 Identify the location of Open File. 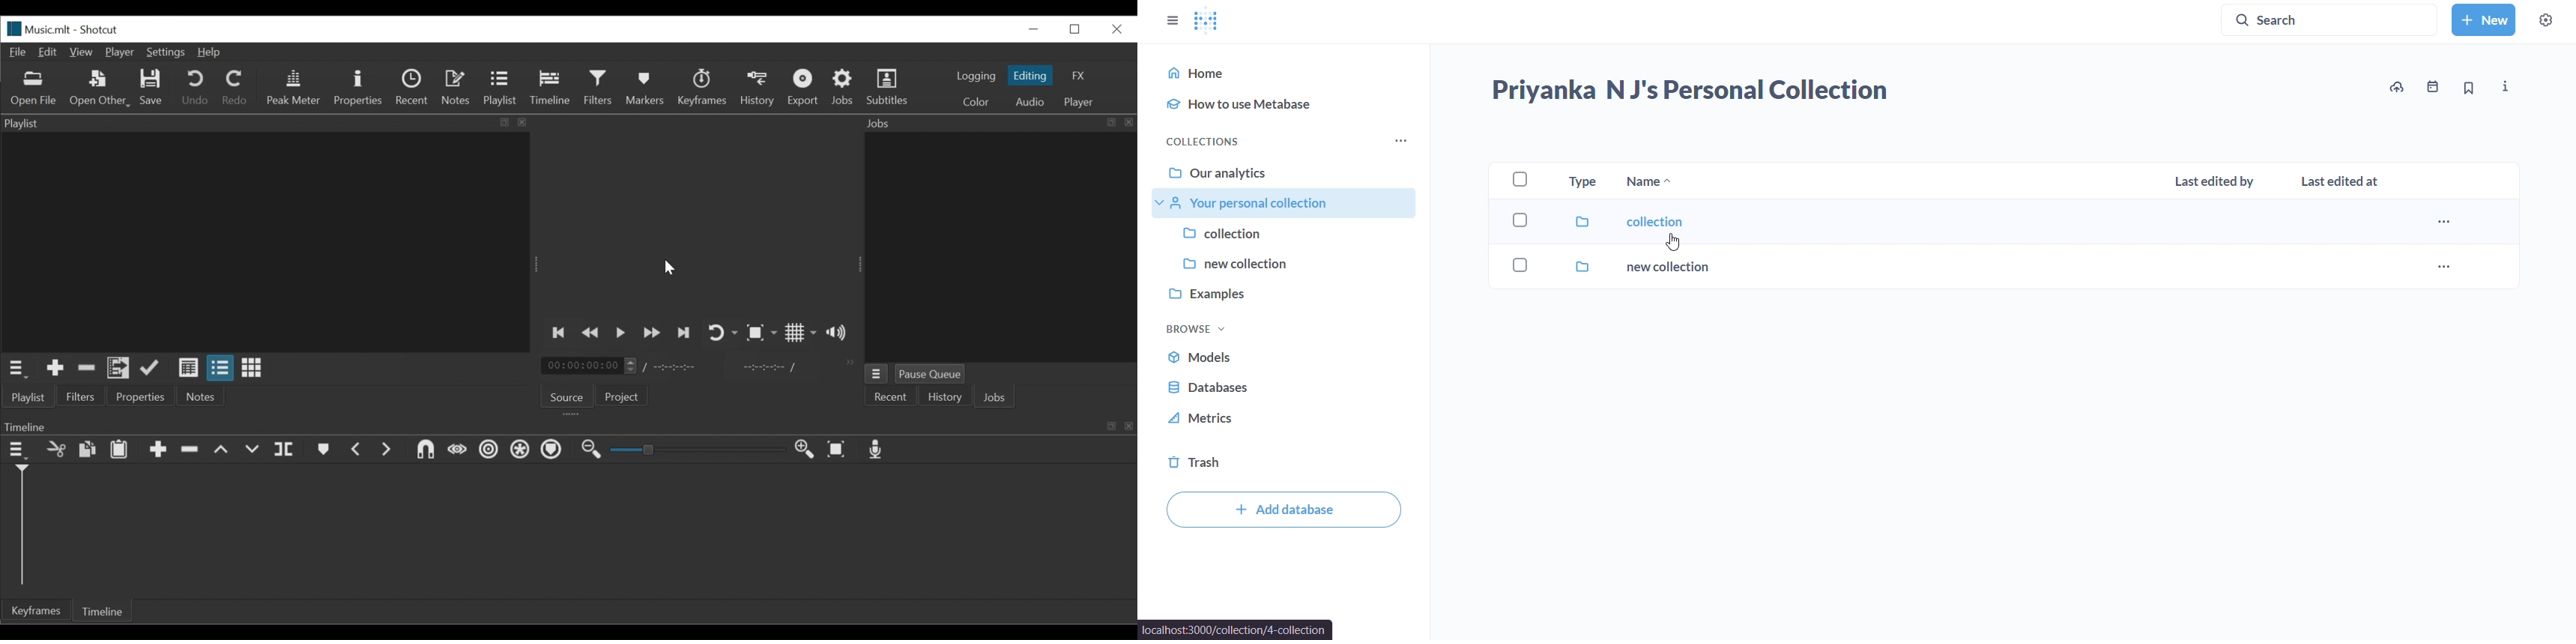
(33, 89).